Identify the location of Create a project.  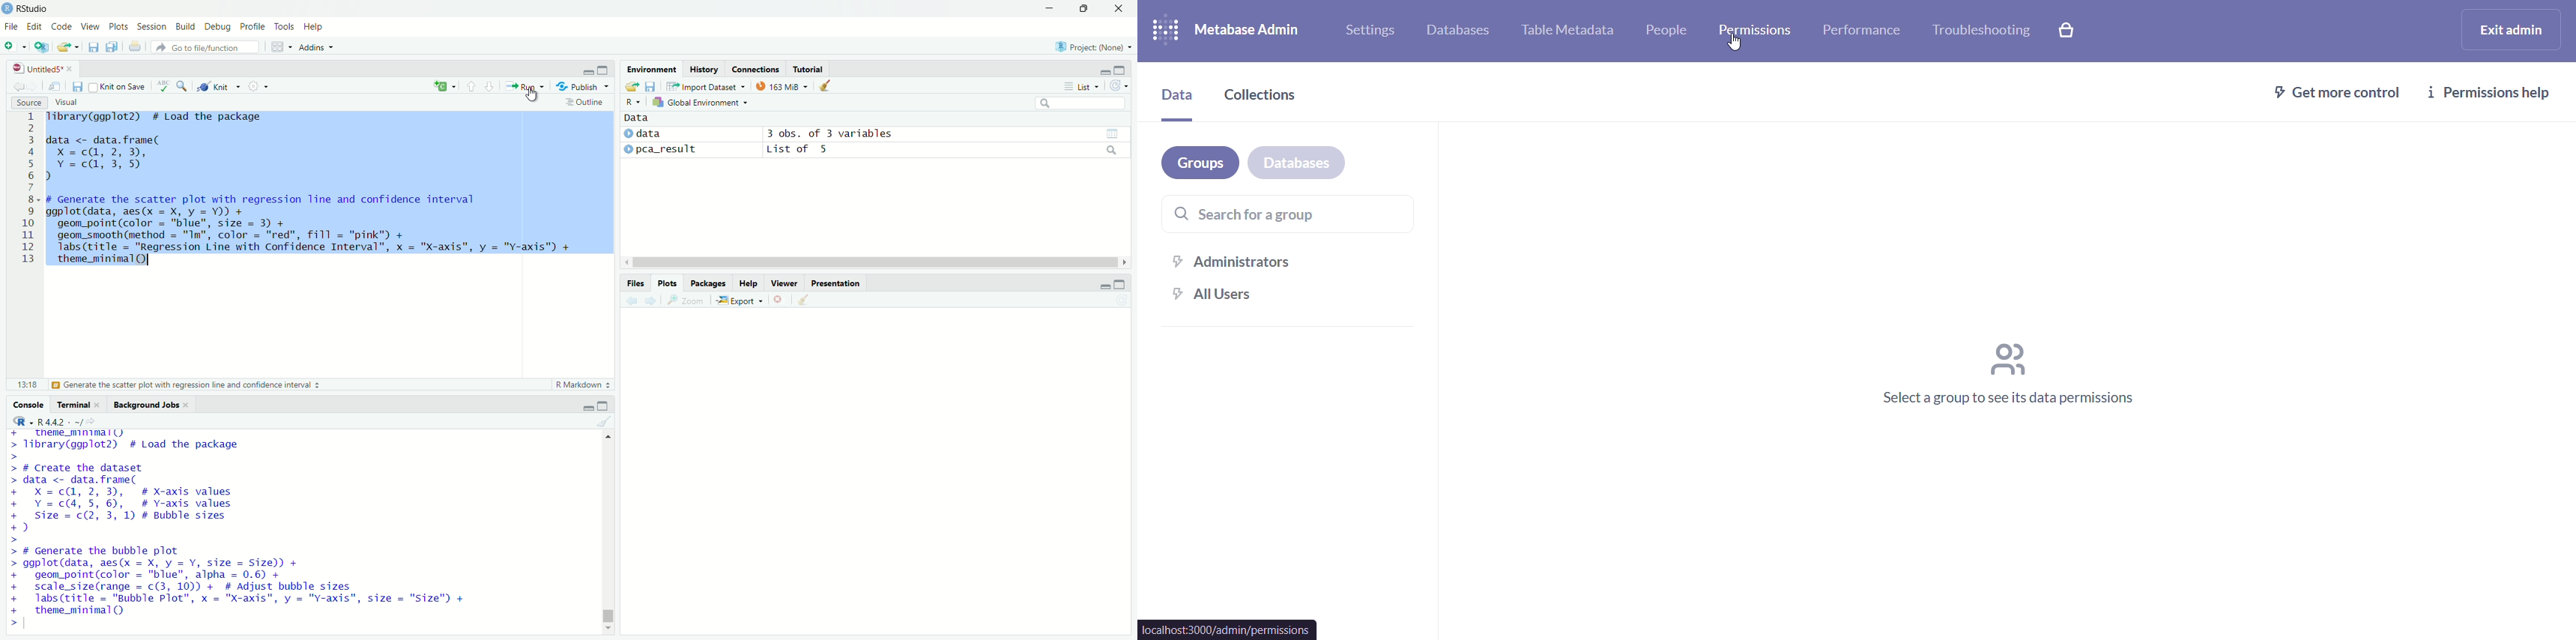
(40, 47).